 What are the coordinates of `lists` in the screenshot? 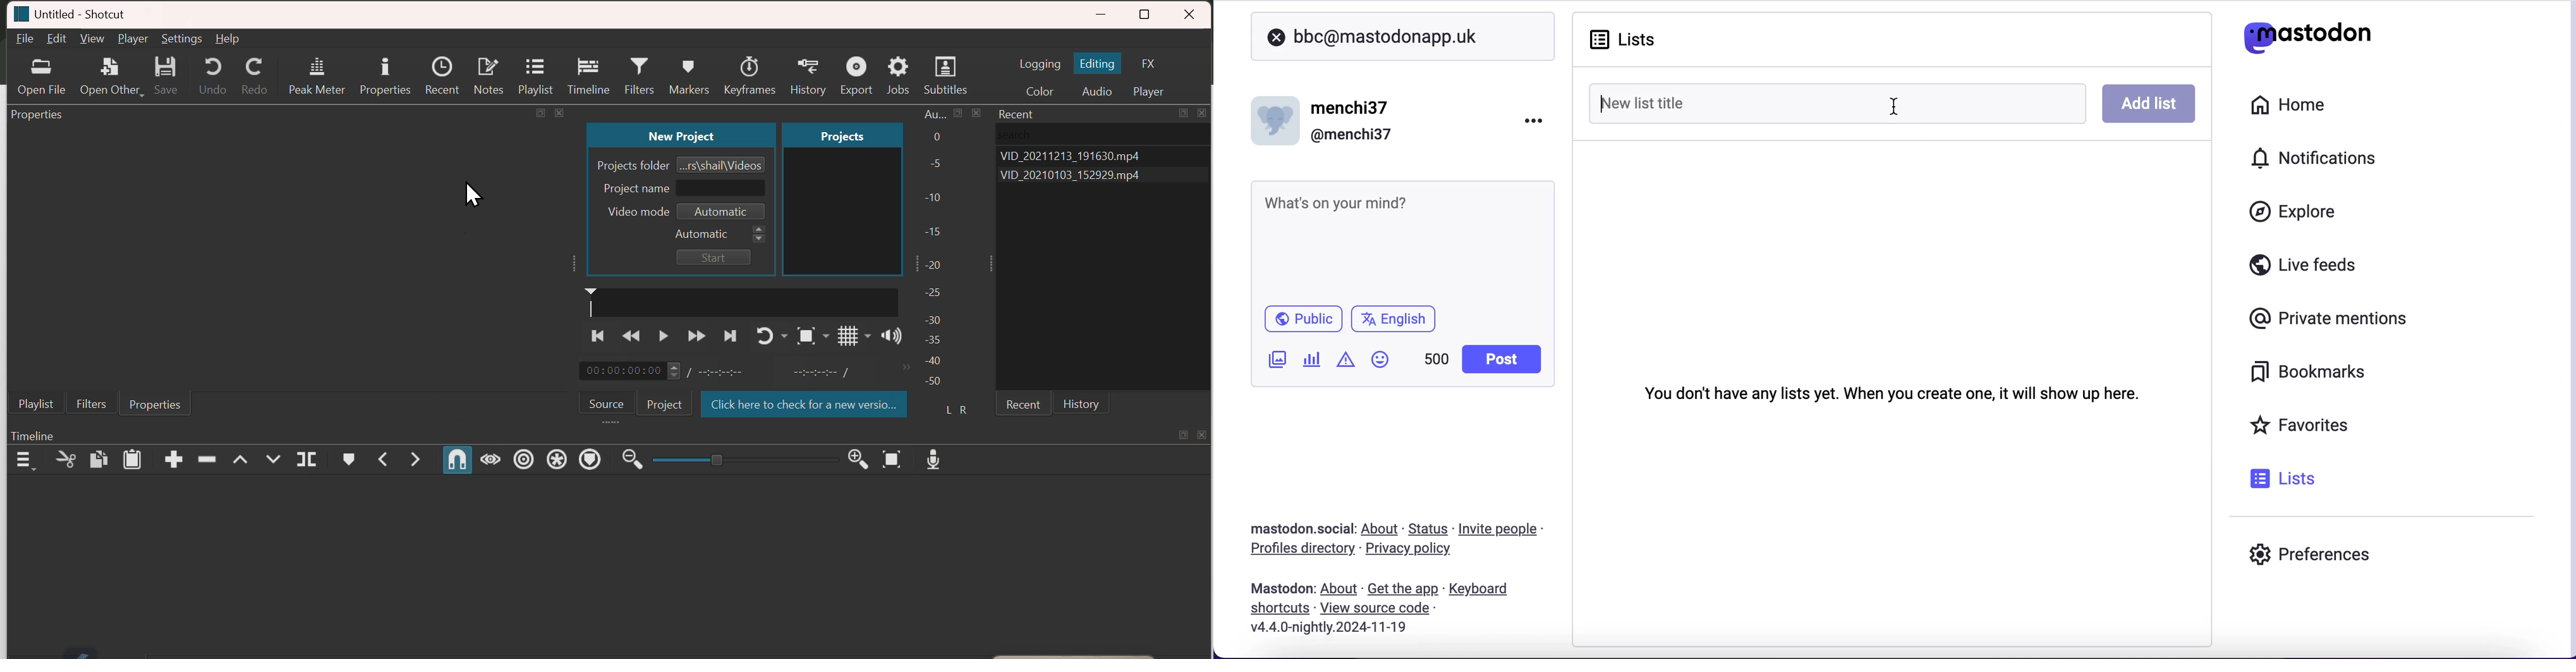 It's located at (1634, 40).